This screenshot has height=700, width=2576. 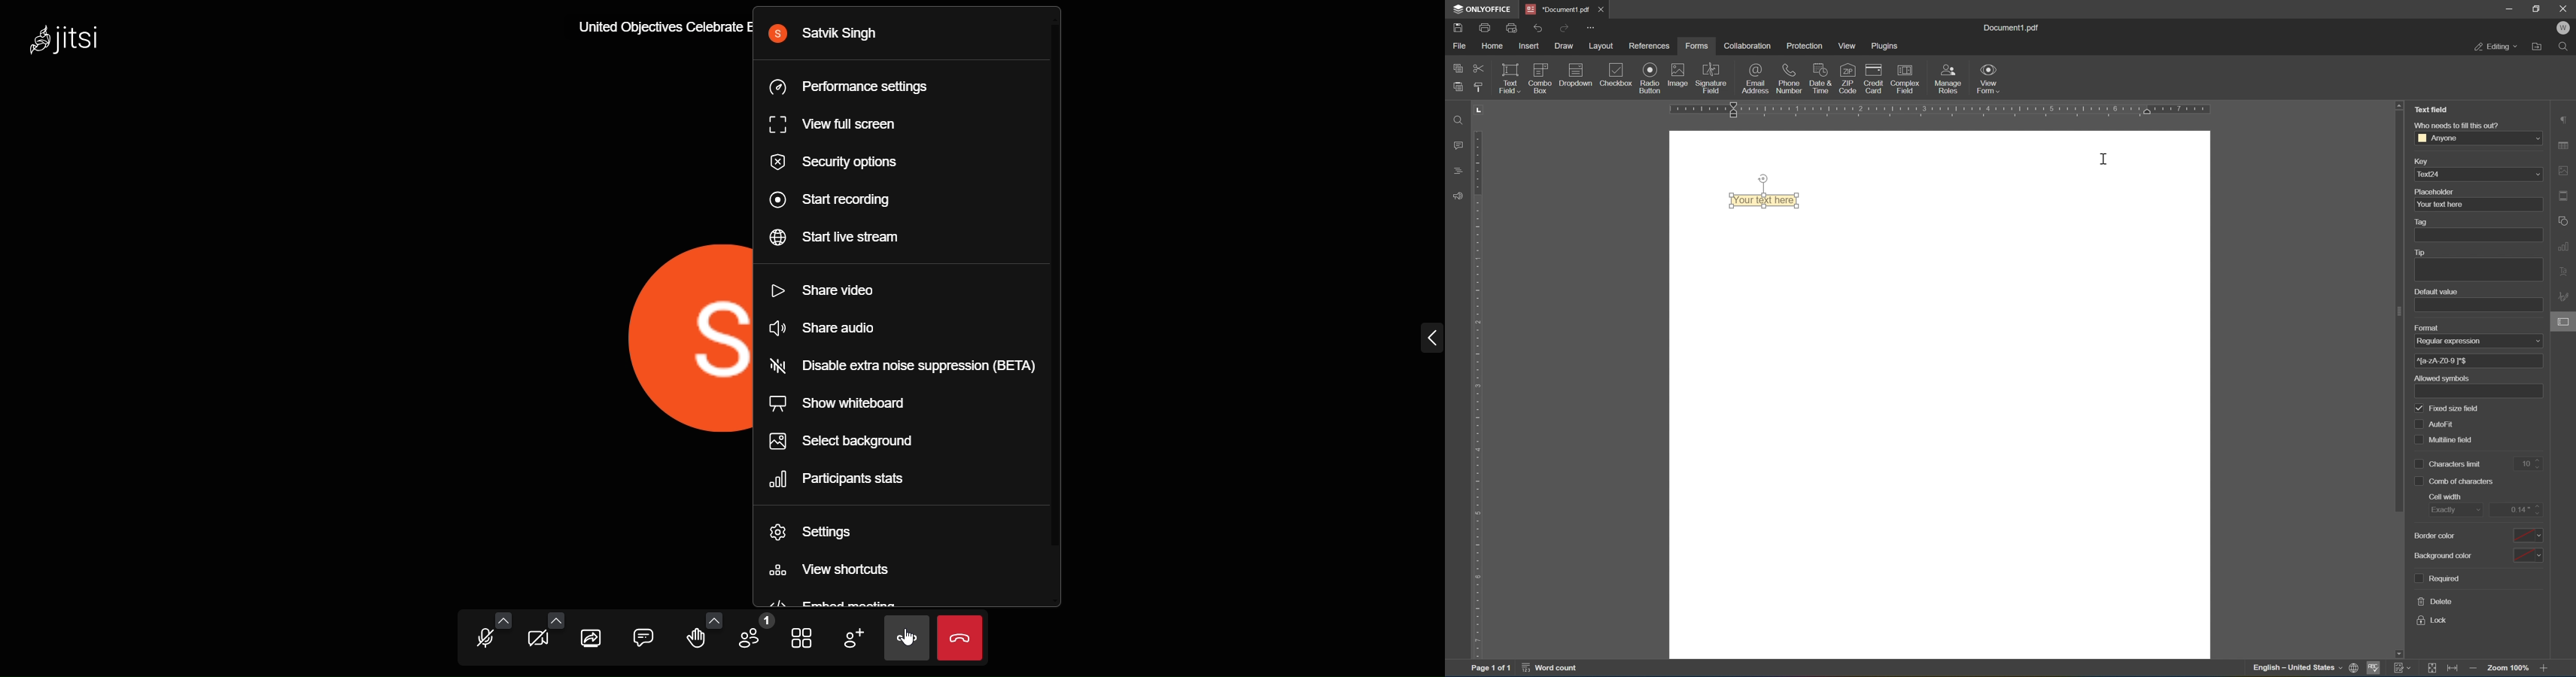 I want to click on your text here, so click(x=2478, y=204).